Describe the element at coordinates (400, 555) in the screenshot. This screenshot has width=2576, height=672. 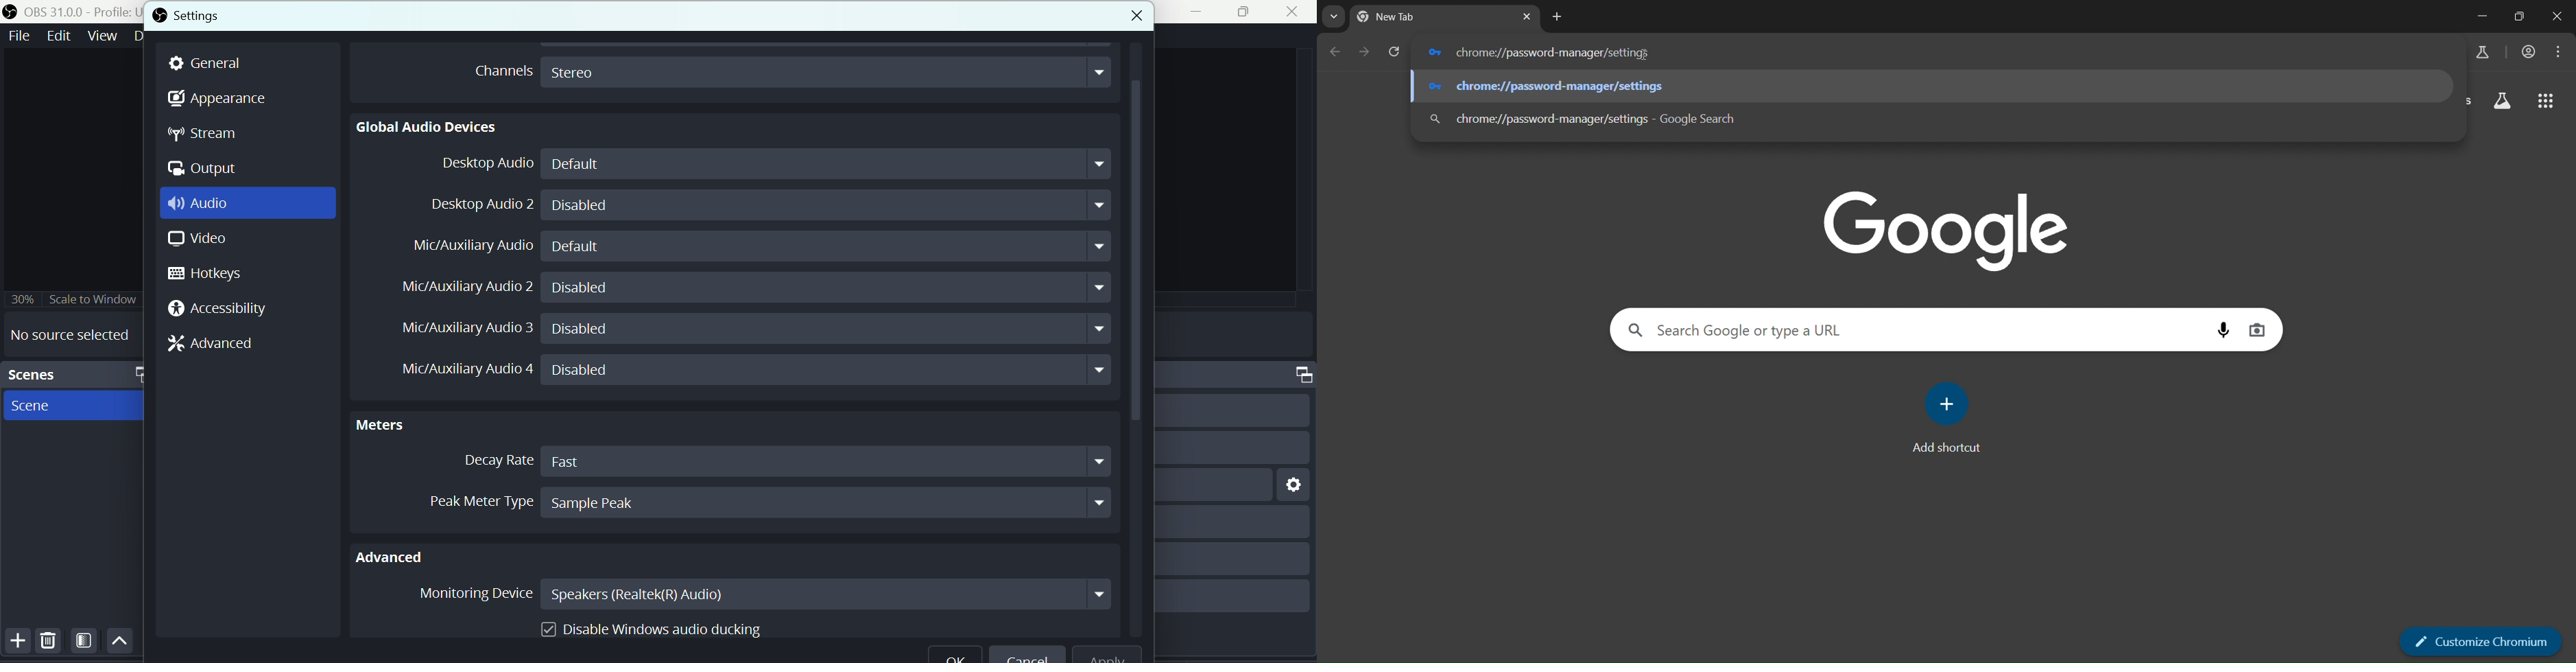
I see `Advanced` at that location.